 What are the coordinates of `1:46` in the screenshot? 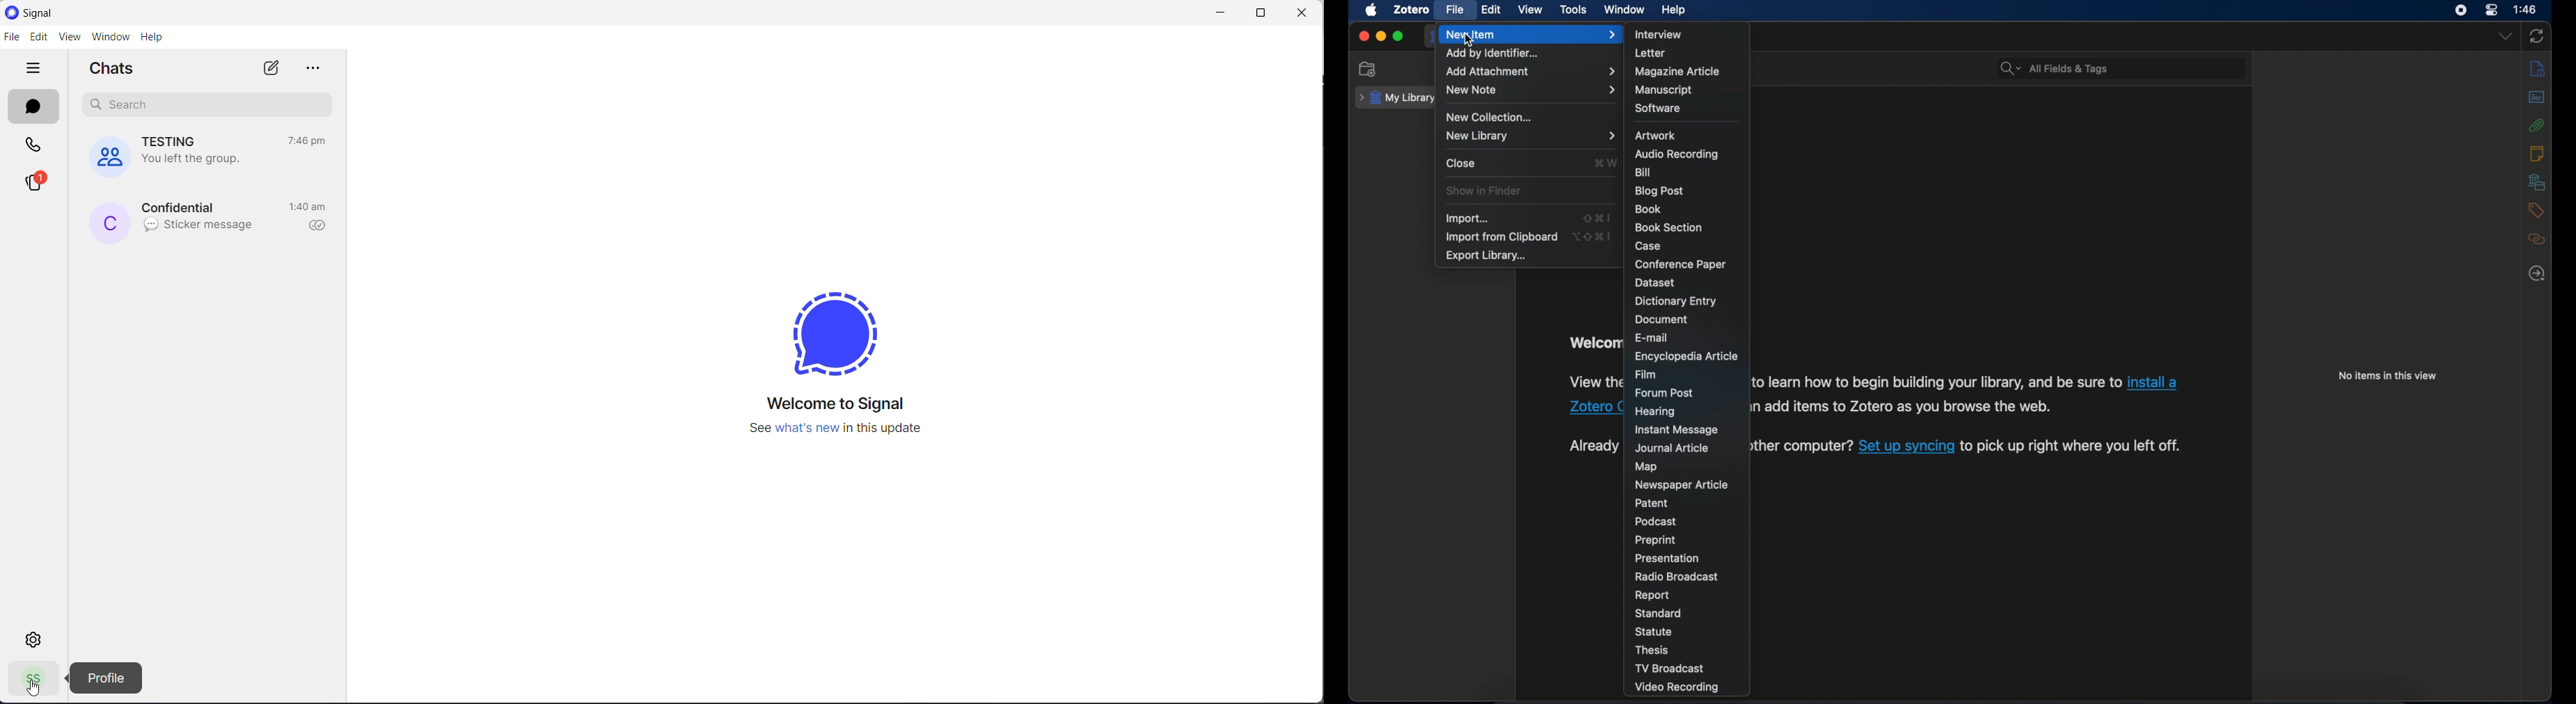 It's located at (2526, 10).